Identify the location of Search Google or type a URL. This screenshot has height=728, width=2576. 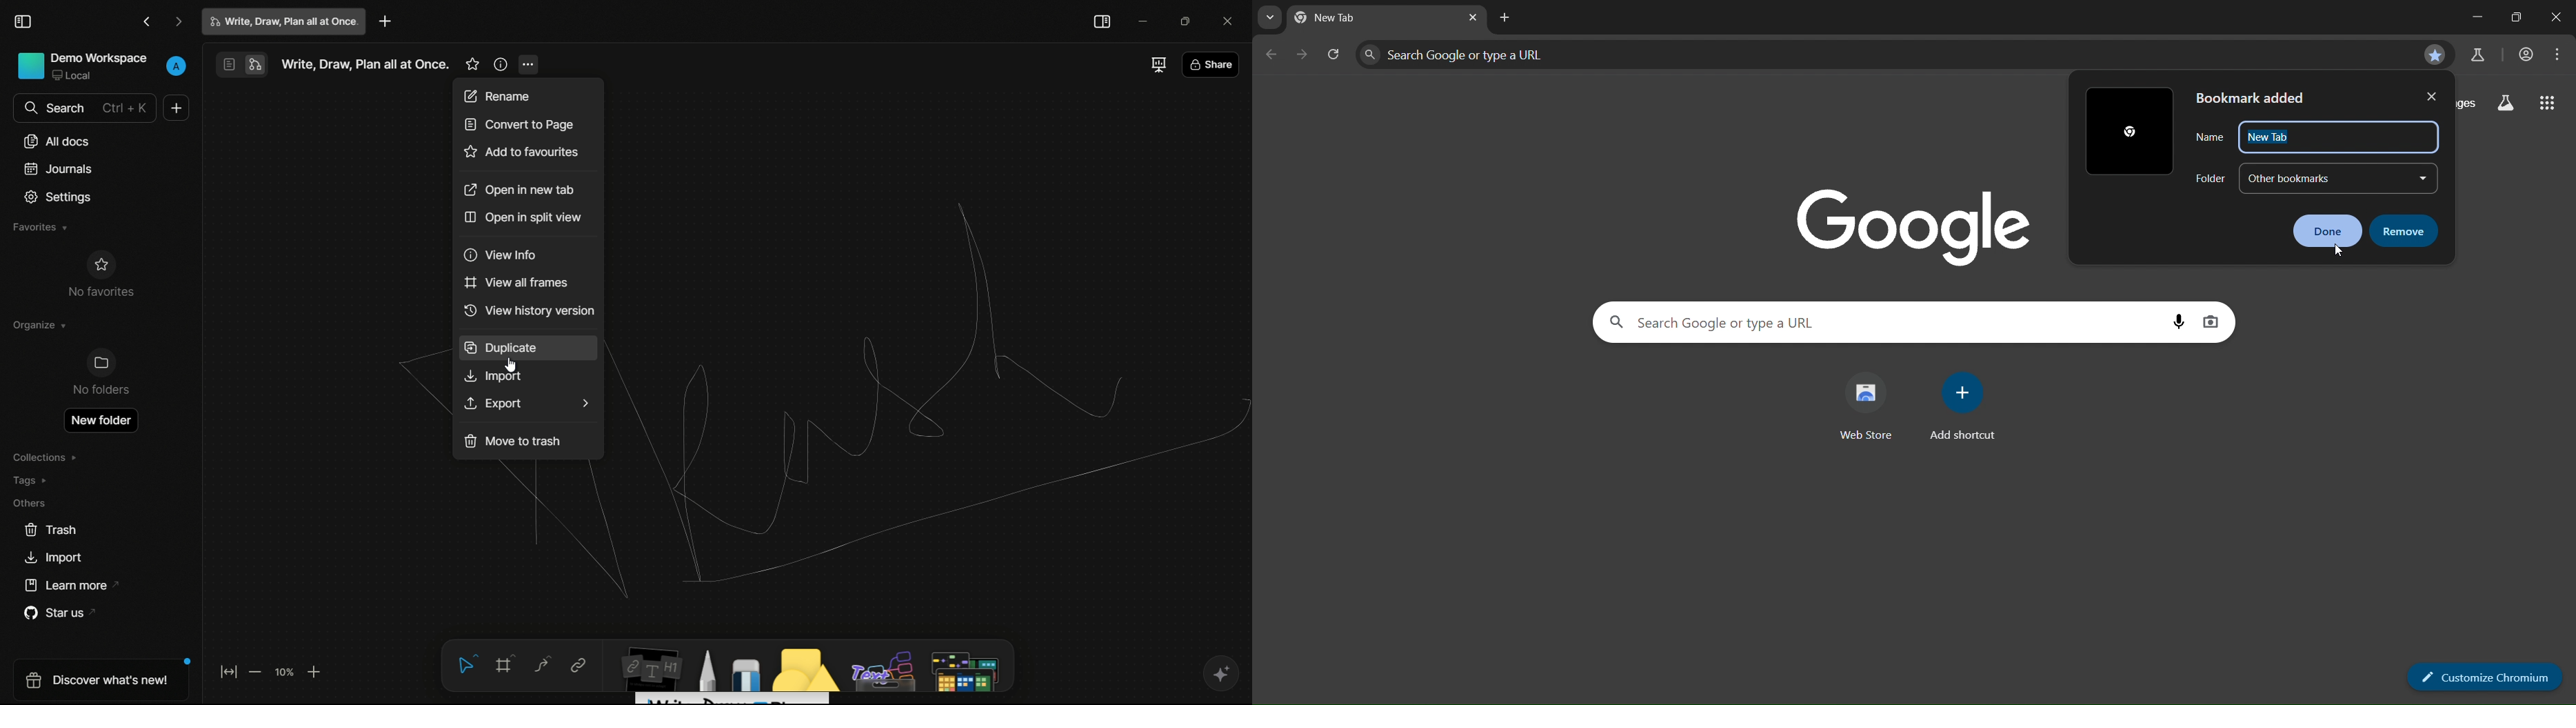
(1884, 53).